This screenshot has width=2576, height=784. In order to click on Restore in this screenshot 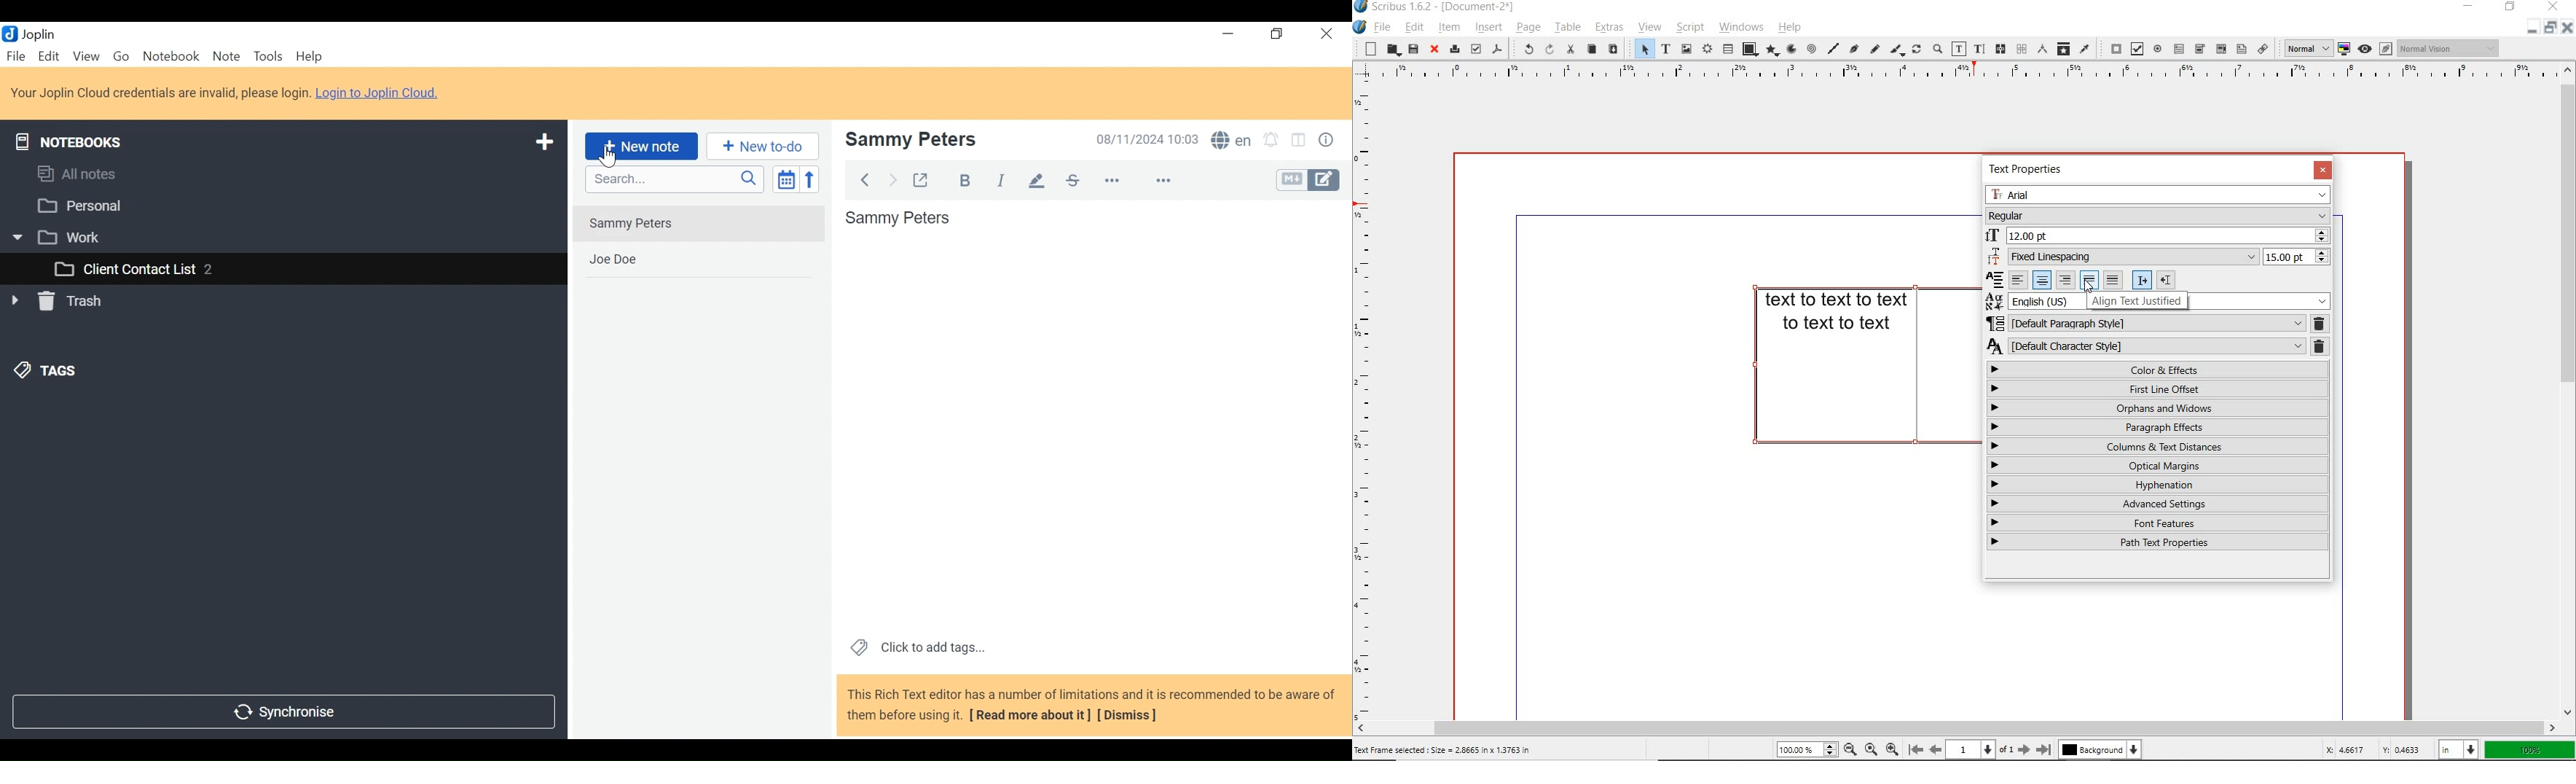, I will do `click(1277, 34)`.